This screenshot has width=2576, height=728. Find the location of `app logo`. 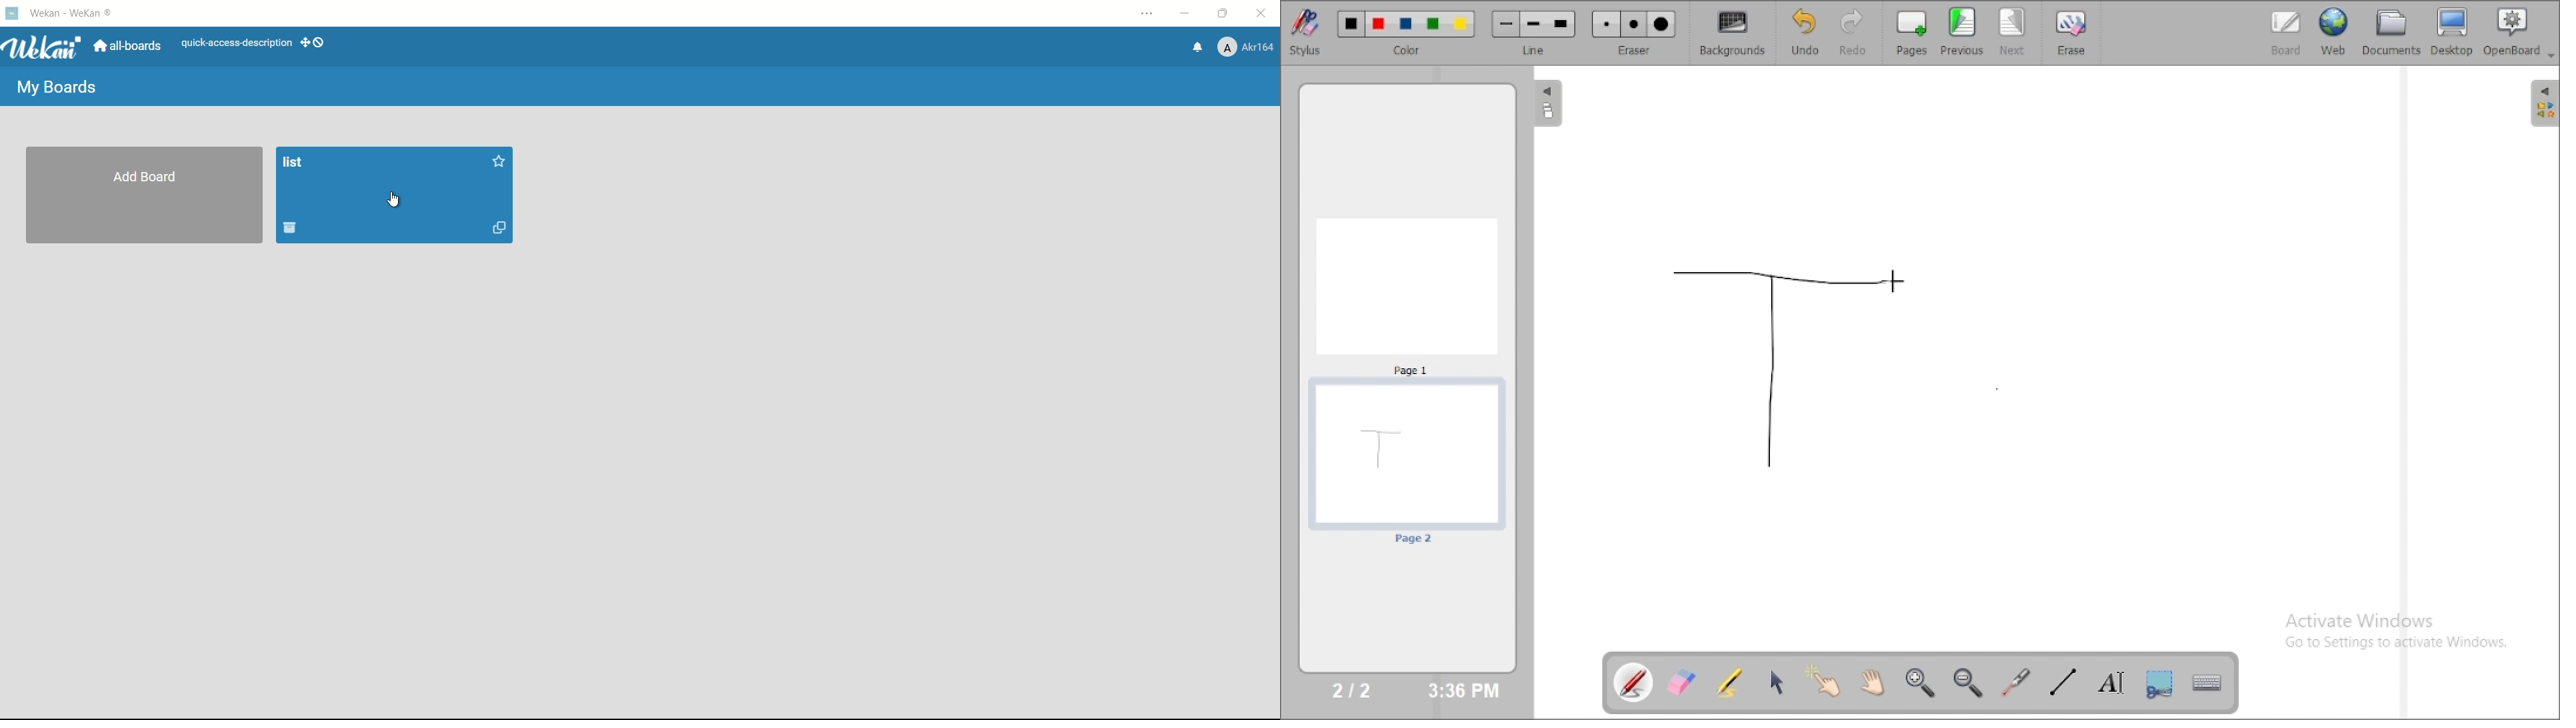

app logo is located at coordinates (43, 47).